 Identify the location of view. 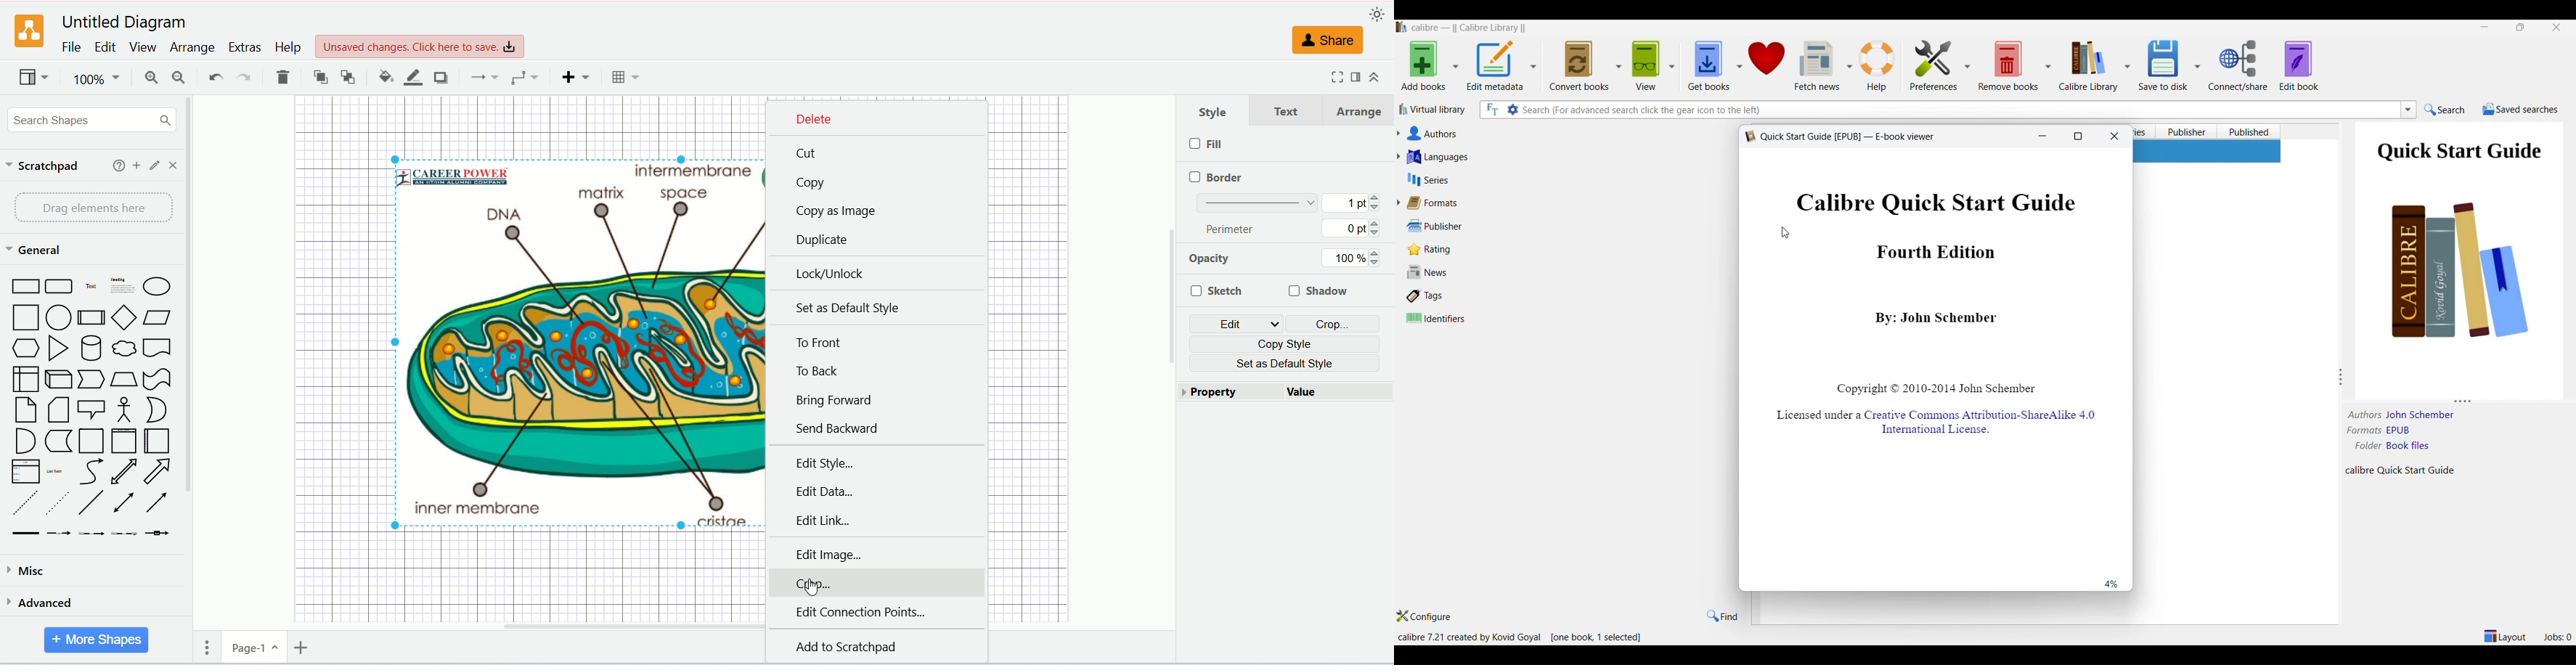
(141, 46).